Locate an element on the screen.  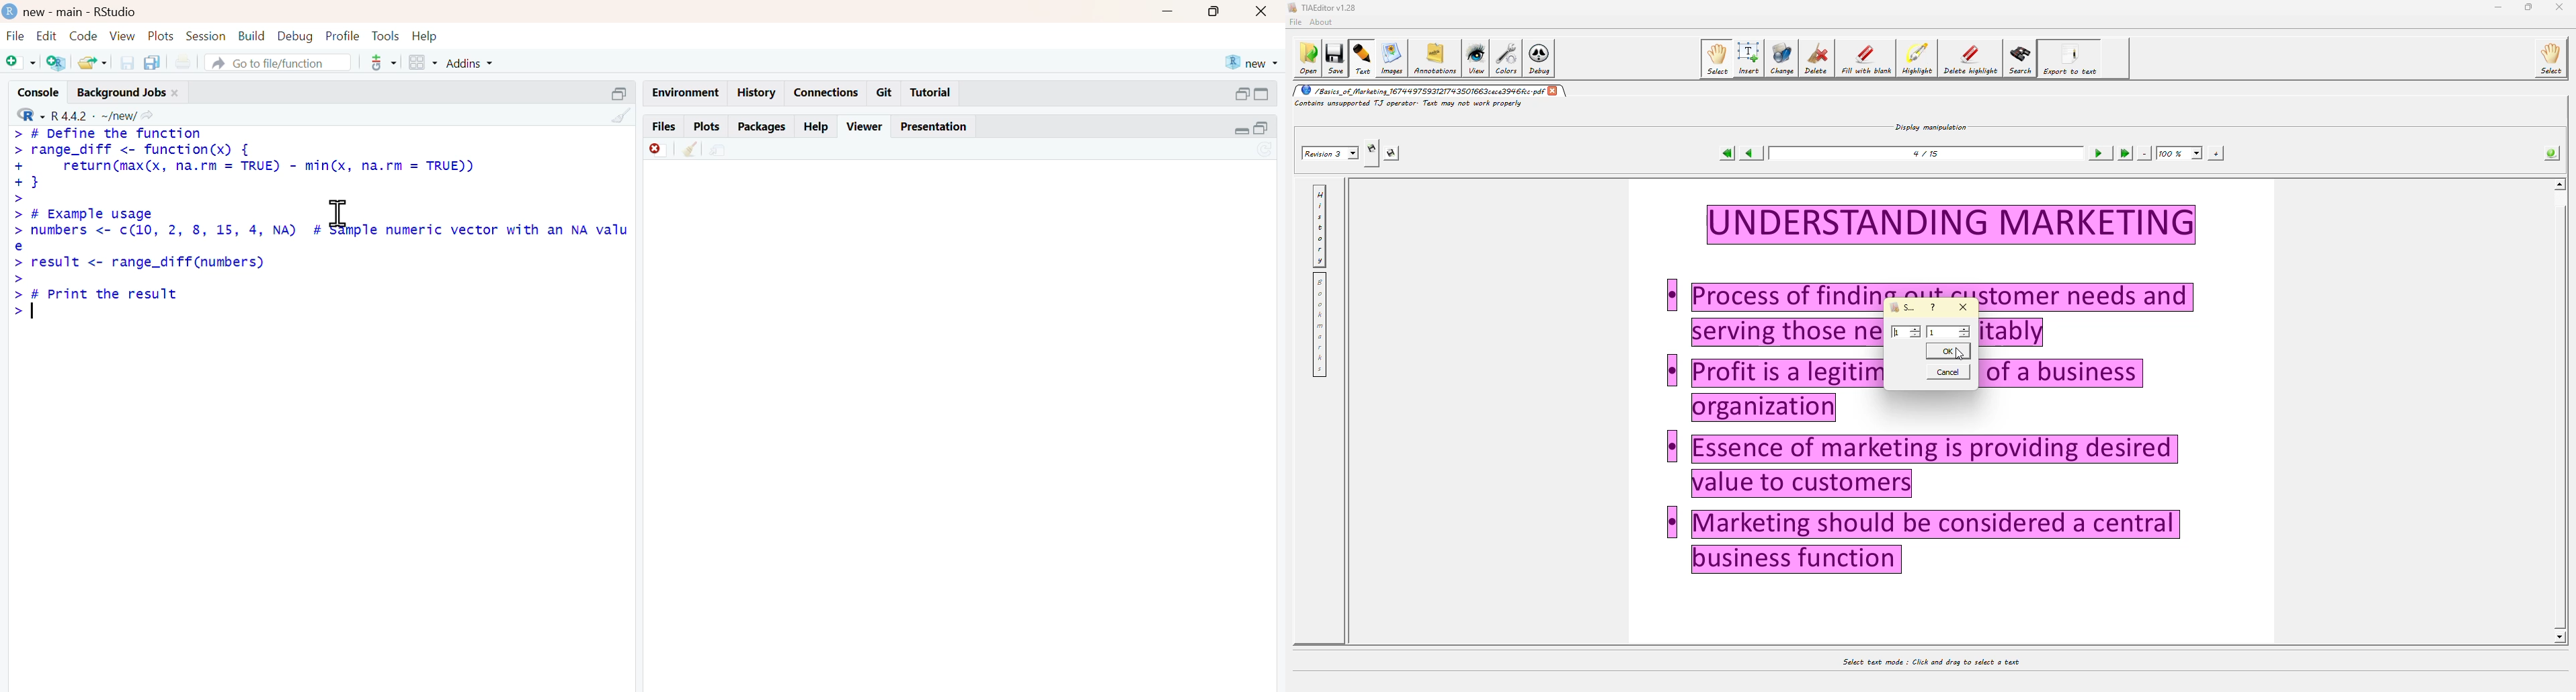
cursor is located at coordinates (339, 213).